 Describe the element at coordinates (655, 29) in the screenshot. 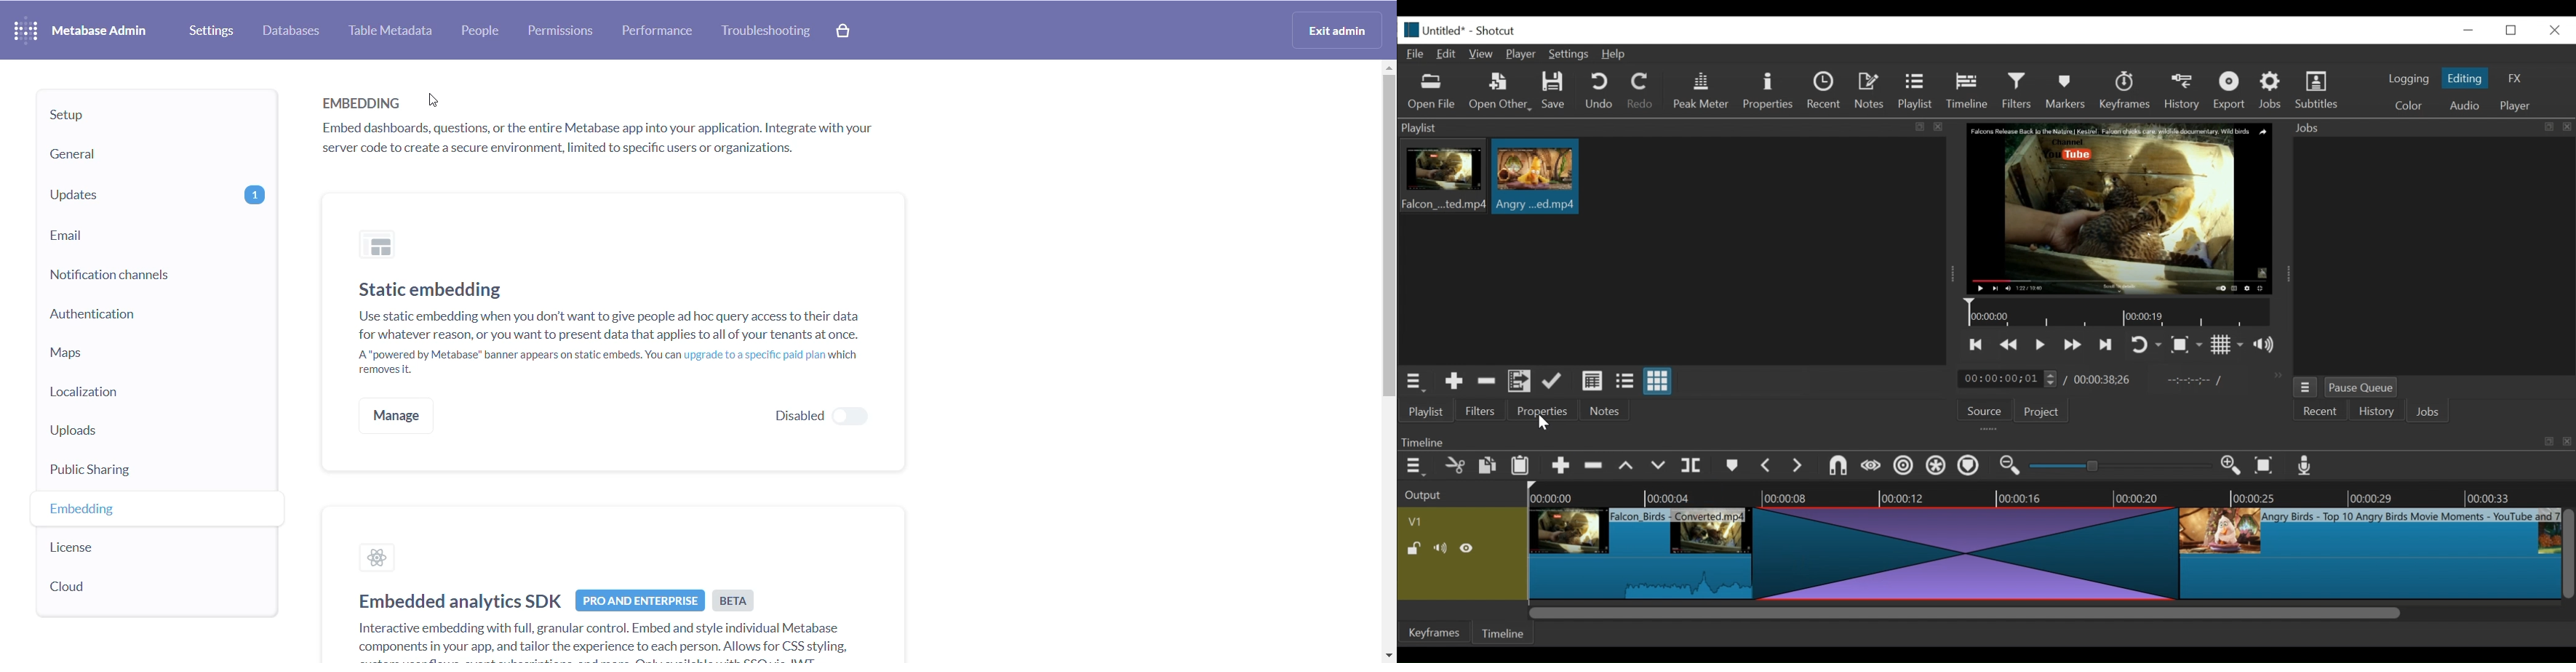

I see `performance` at that location.